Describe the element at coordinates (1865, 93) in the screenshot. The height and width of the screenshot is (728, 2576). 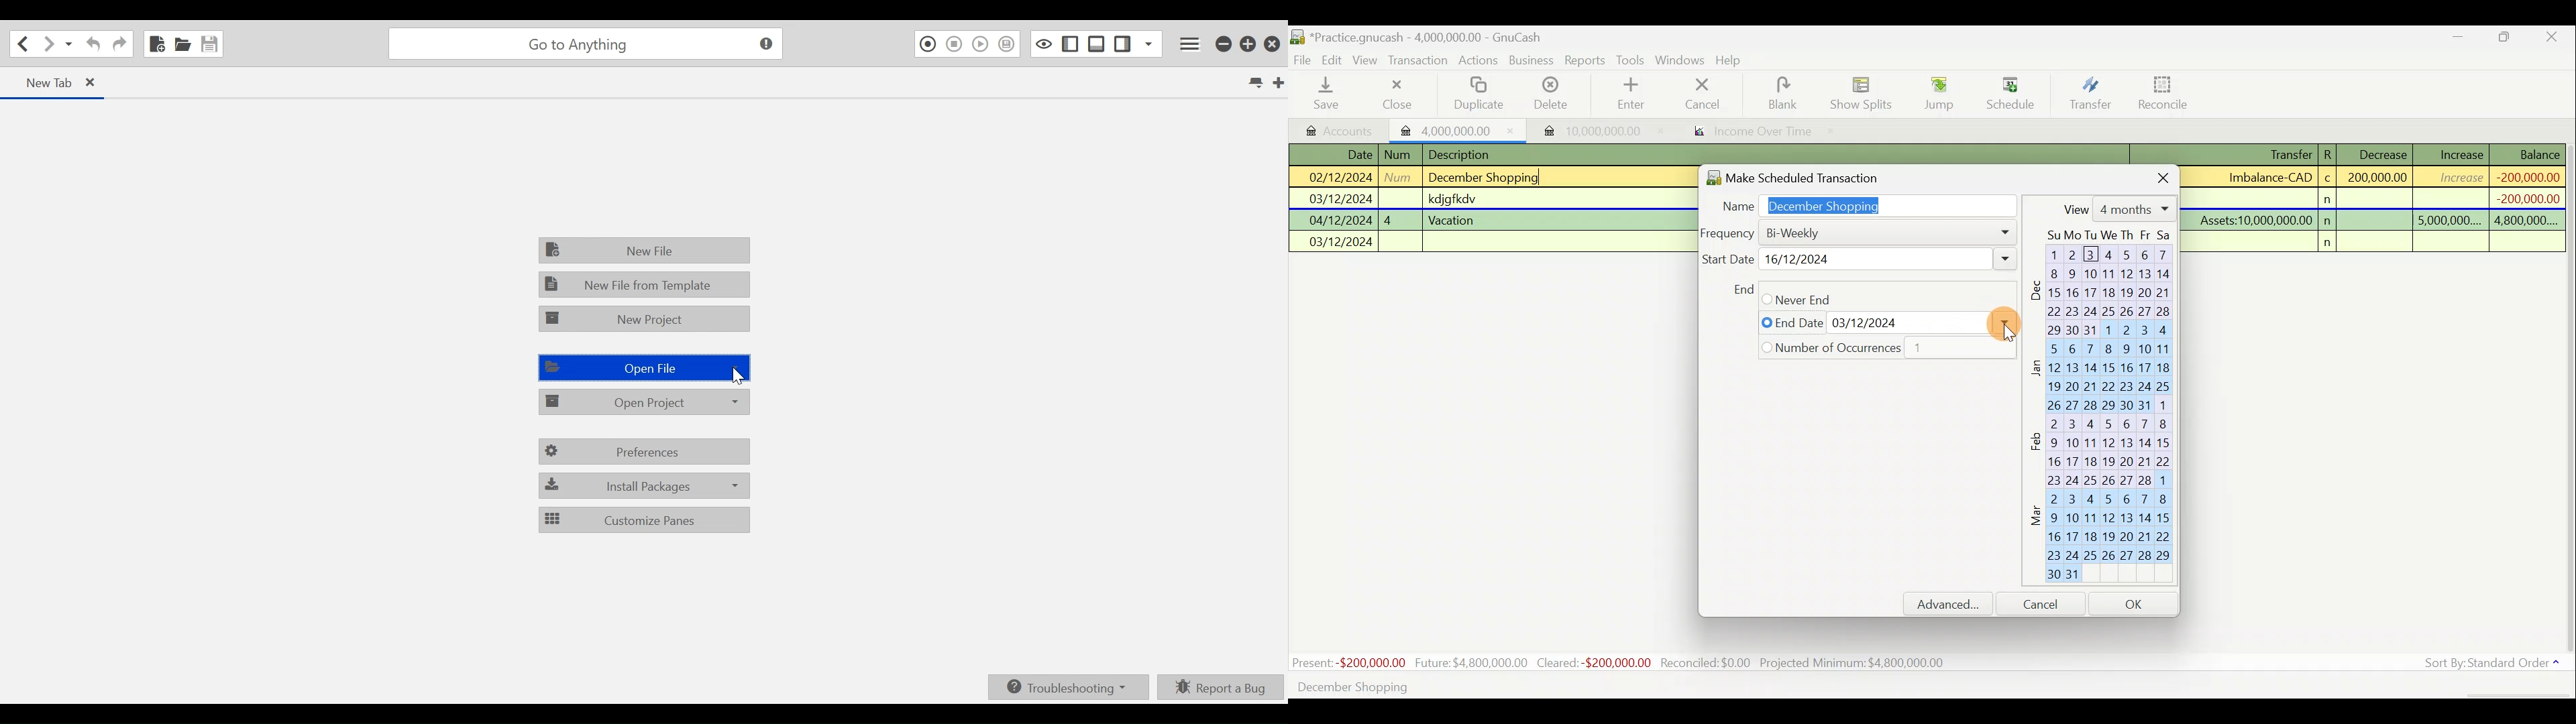
I see `Show splits` at that location.